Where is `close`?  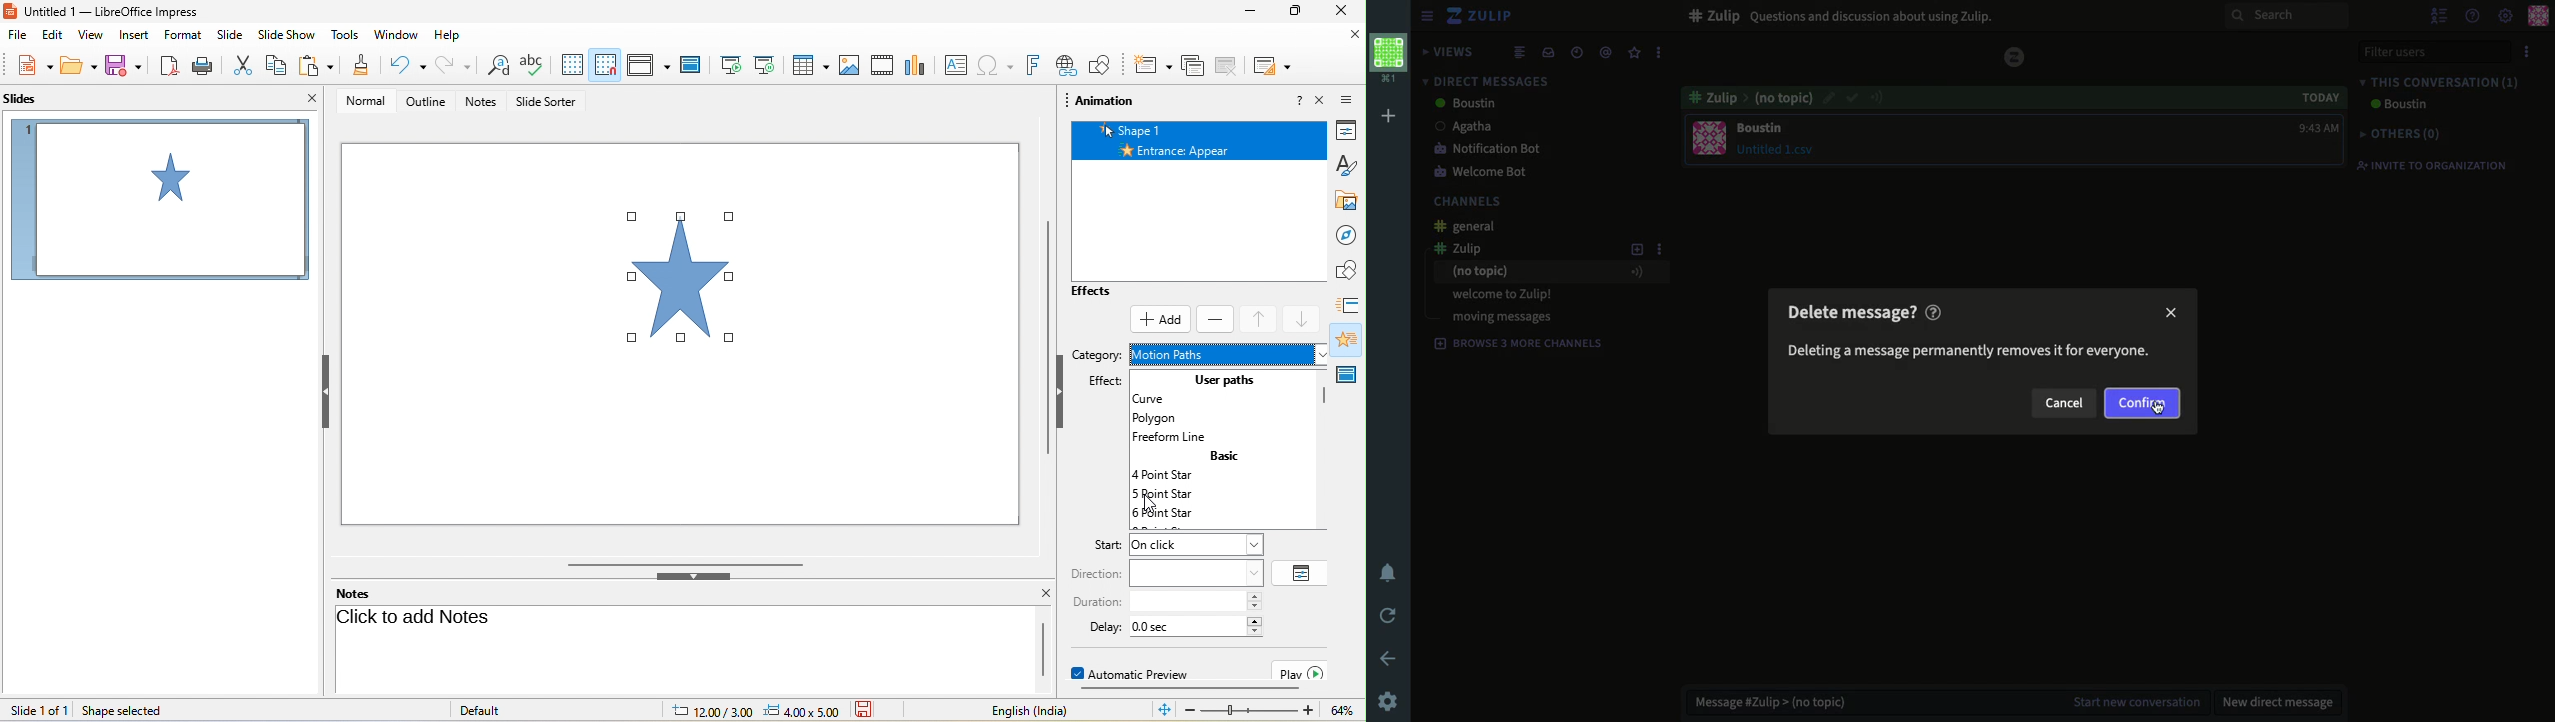
close is located at coordinates (2173, 312).